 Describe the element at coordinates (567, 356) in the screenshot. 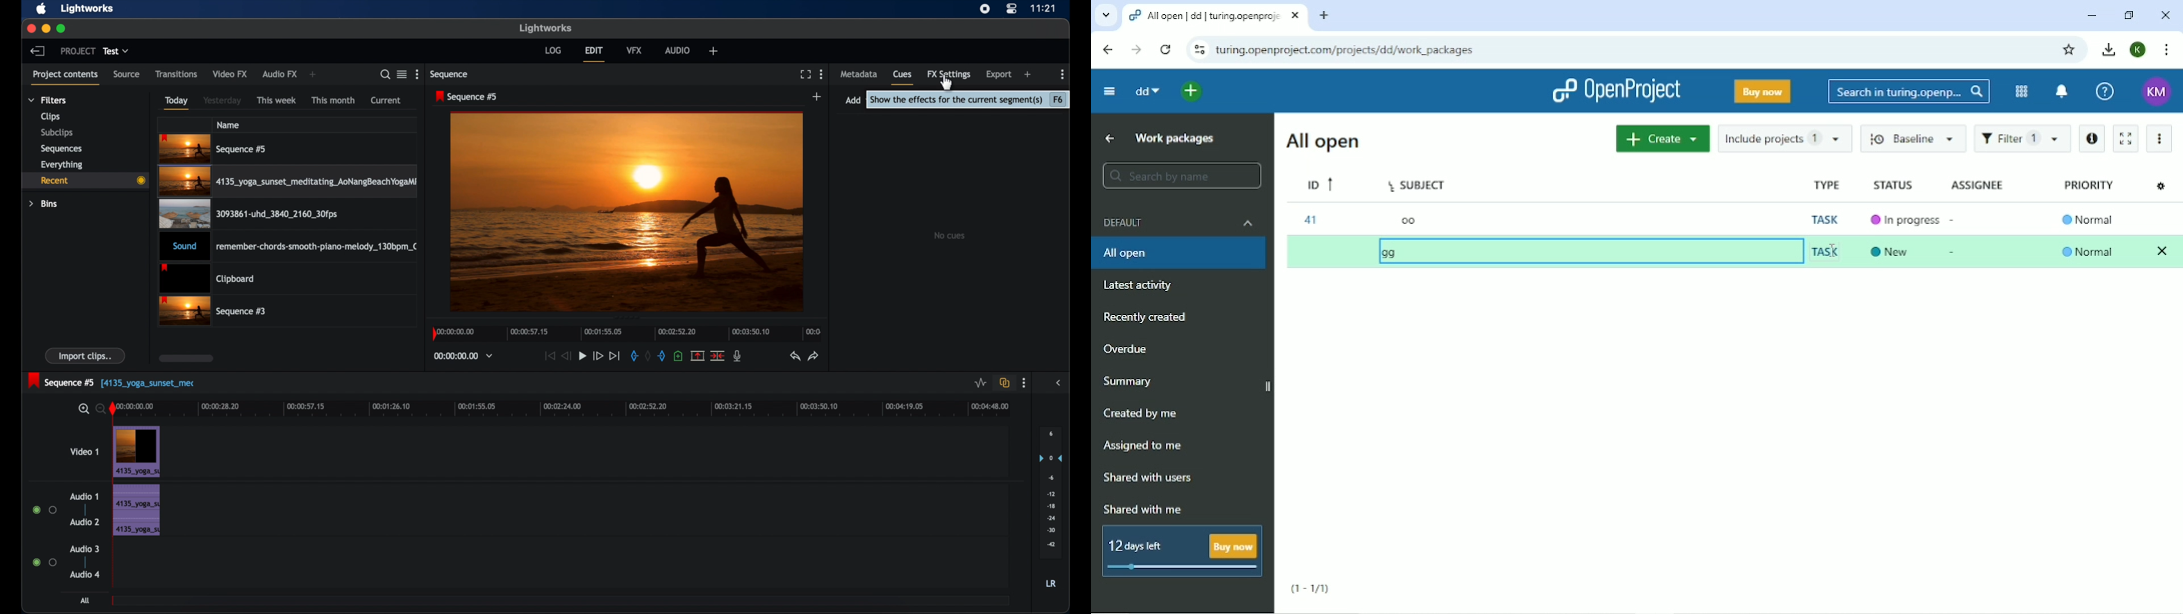

I see `rewind` at that location.